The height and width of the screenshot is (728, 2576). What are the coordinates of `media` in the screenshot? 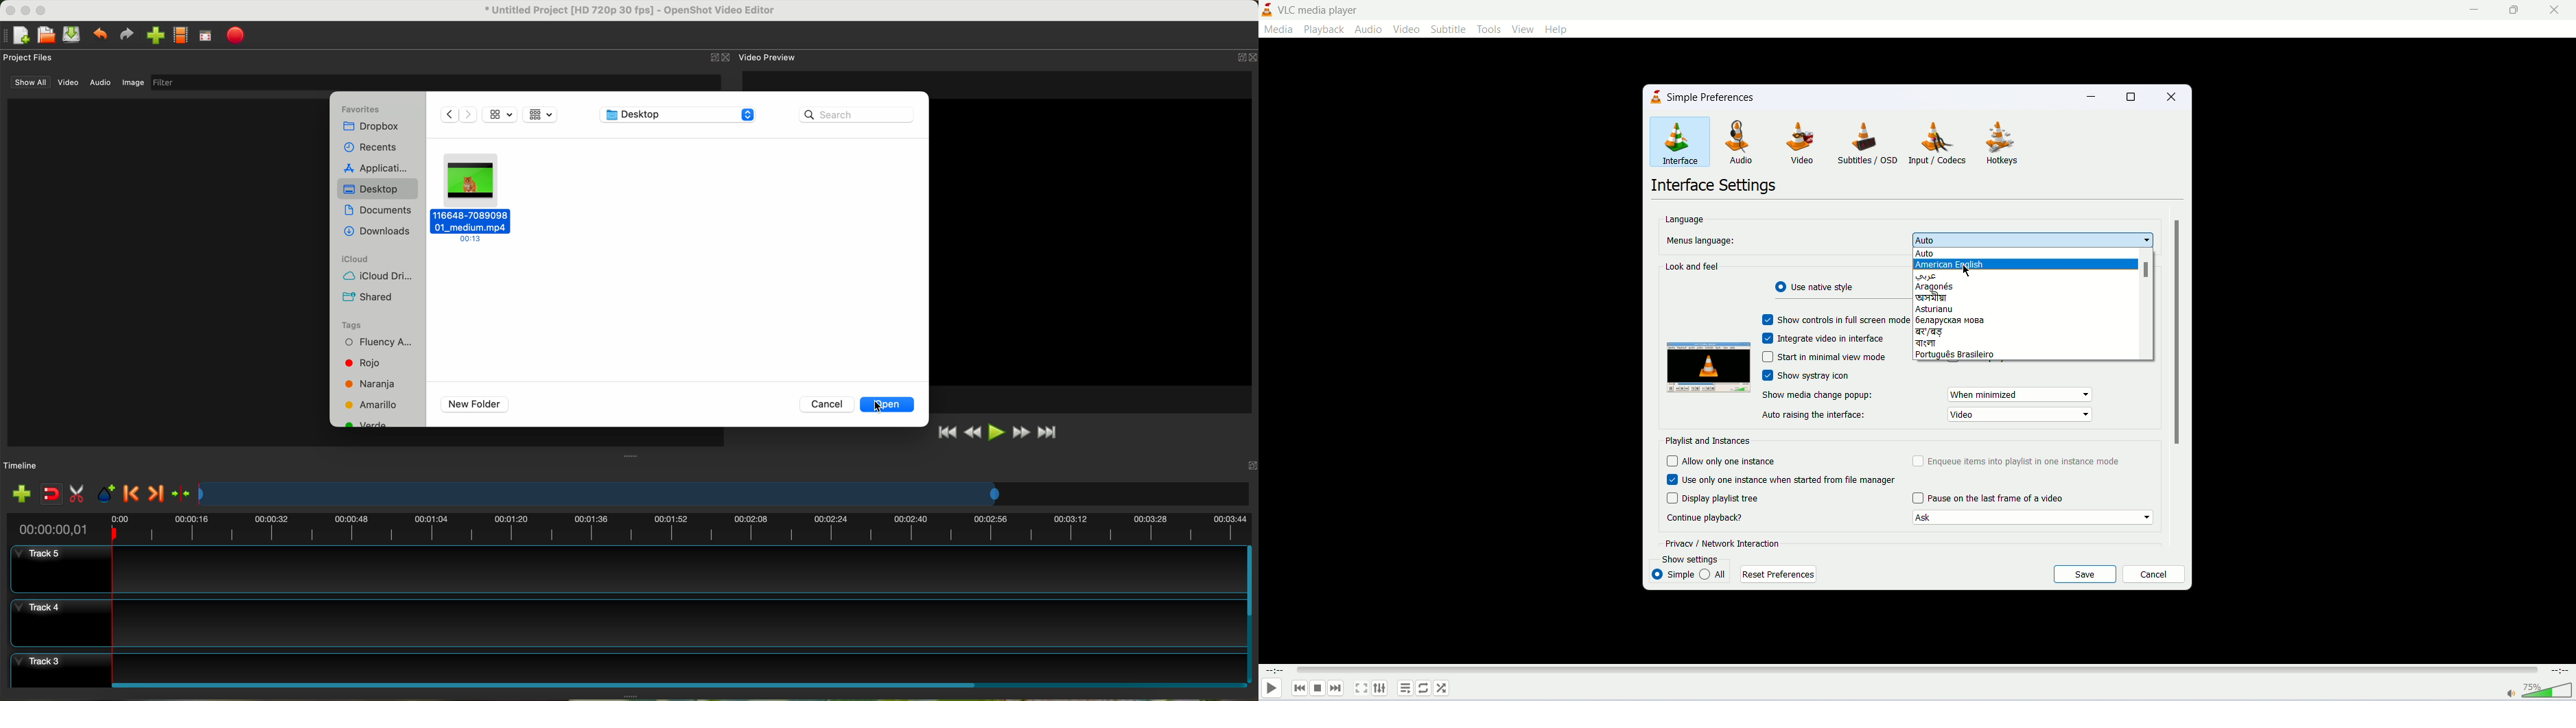 It's located at (1278, 29).